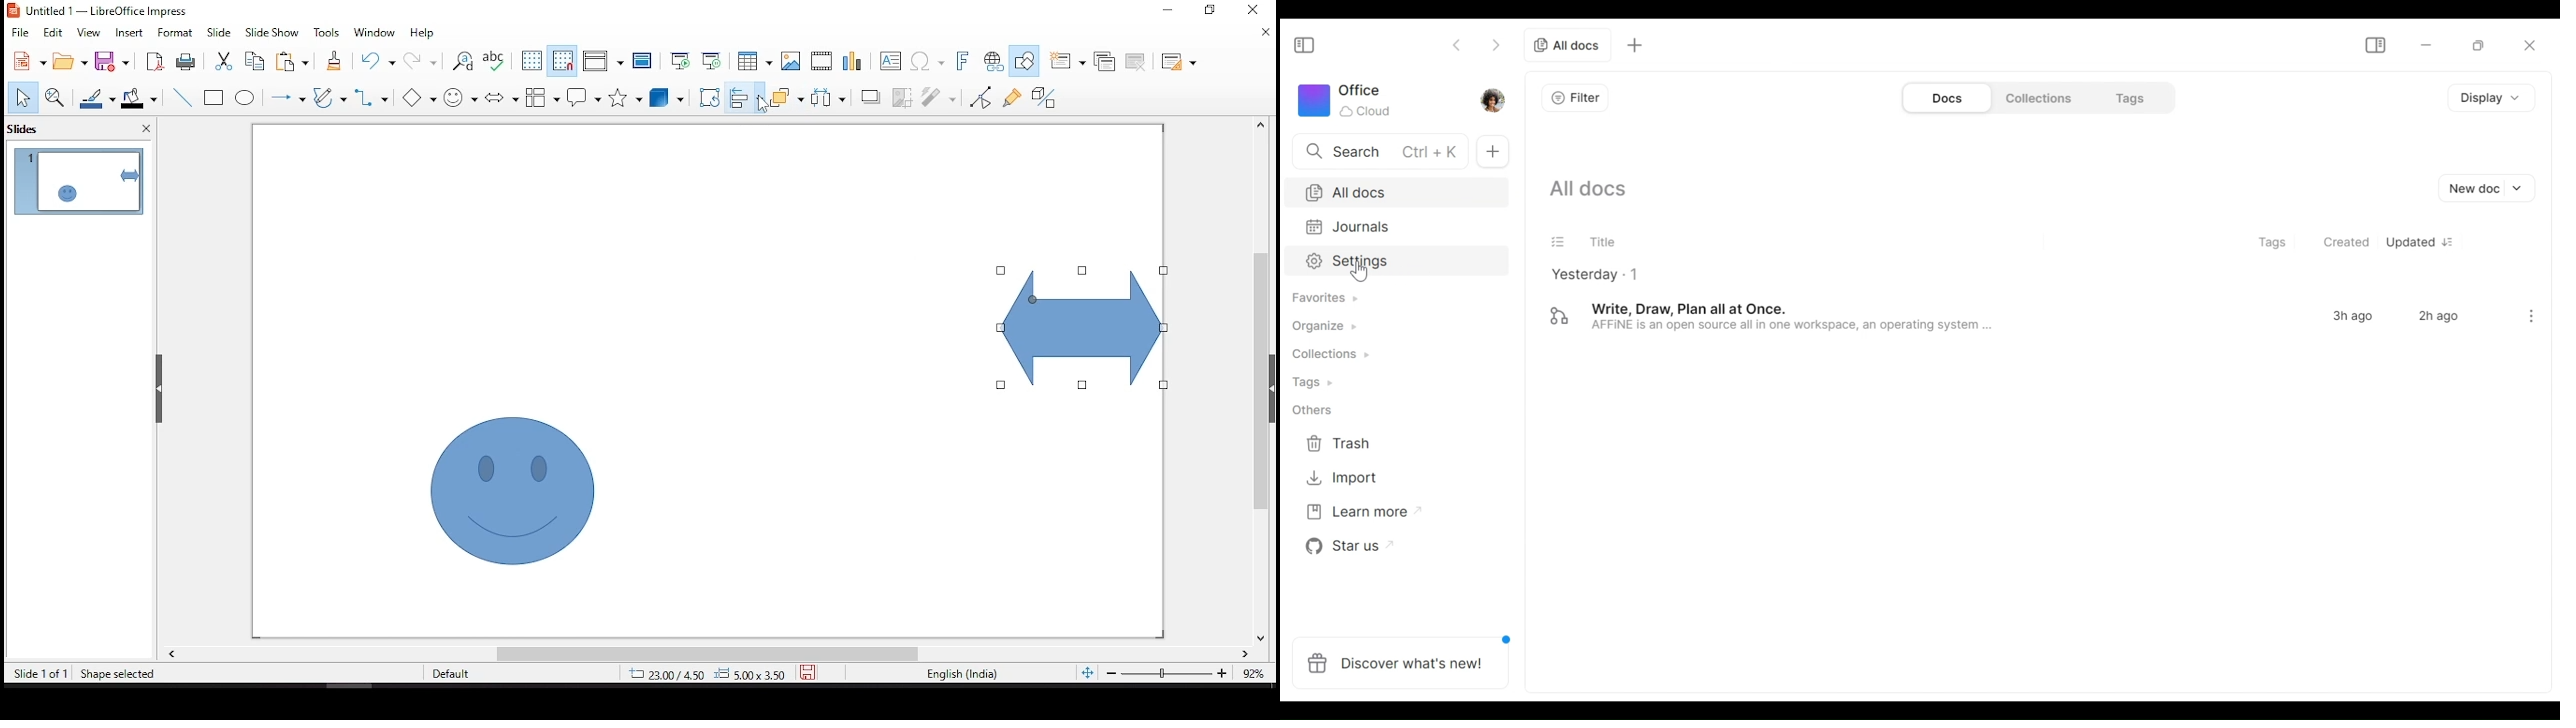 This screenshot has width=2576, height=728. Describe the element at coordinates (1255, 678) in the screenshot. I see `zoom level` at that location.